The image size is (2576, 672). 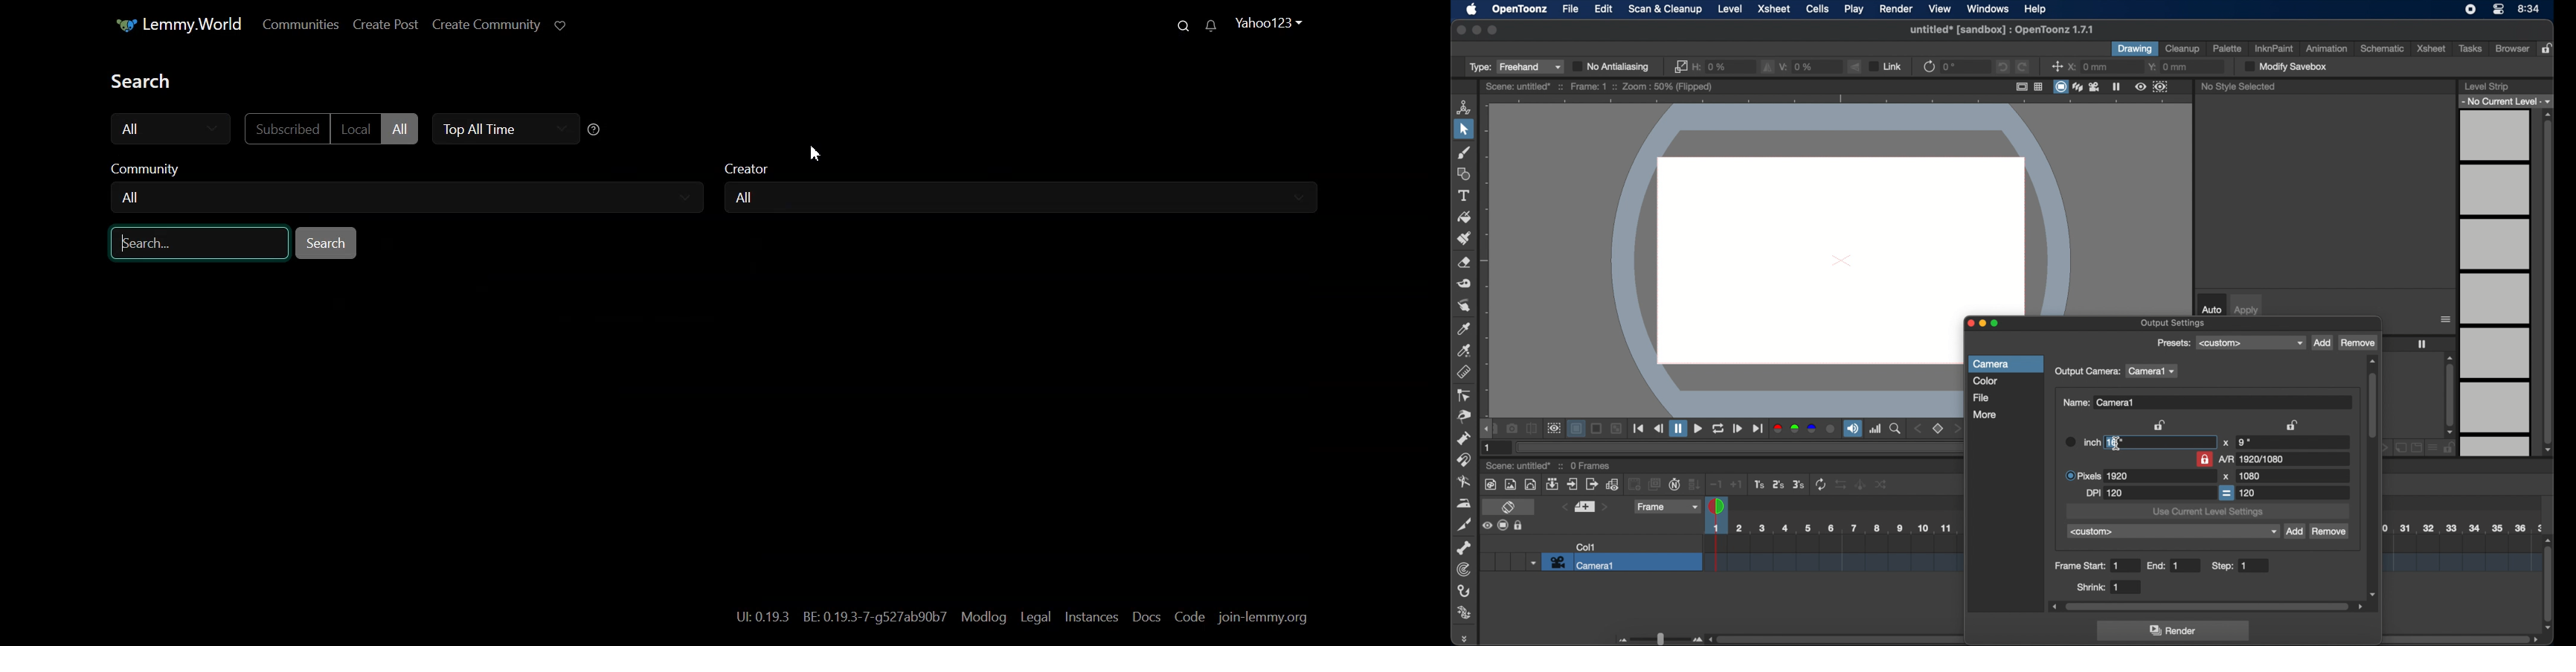 I want to click on , so click(x=1592, y=466).